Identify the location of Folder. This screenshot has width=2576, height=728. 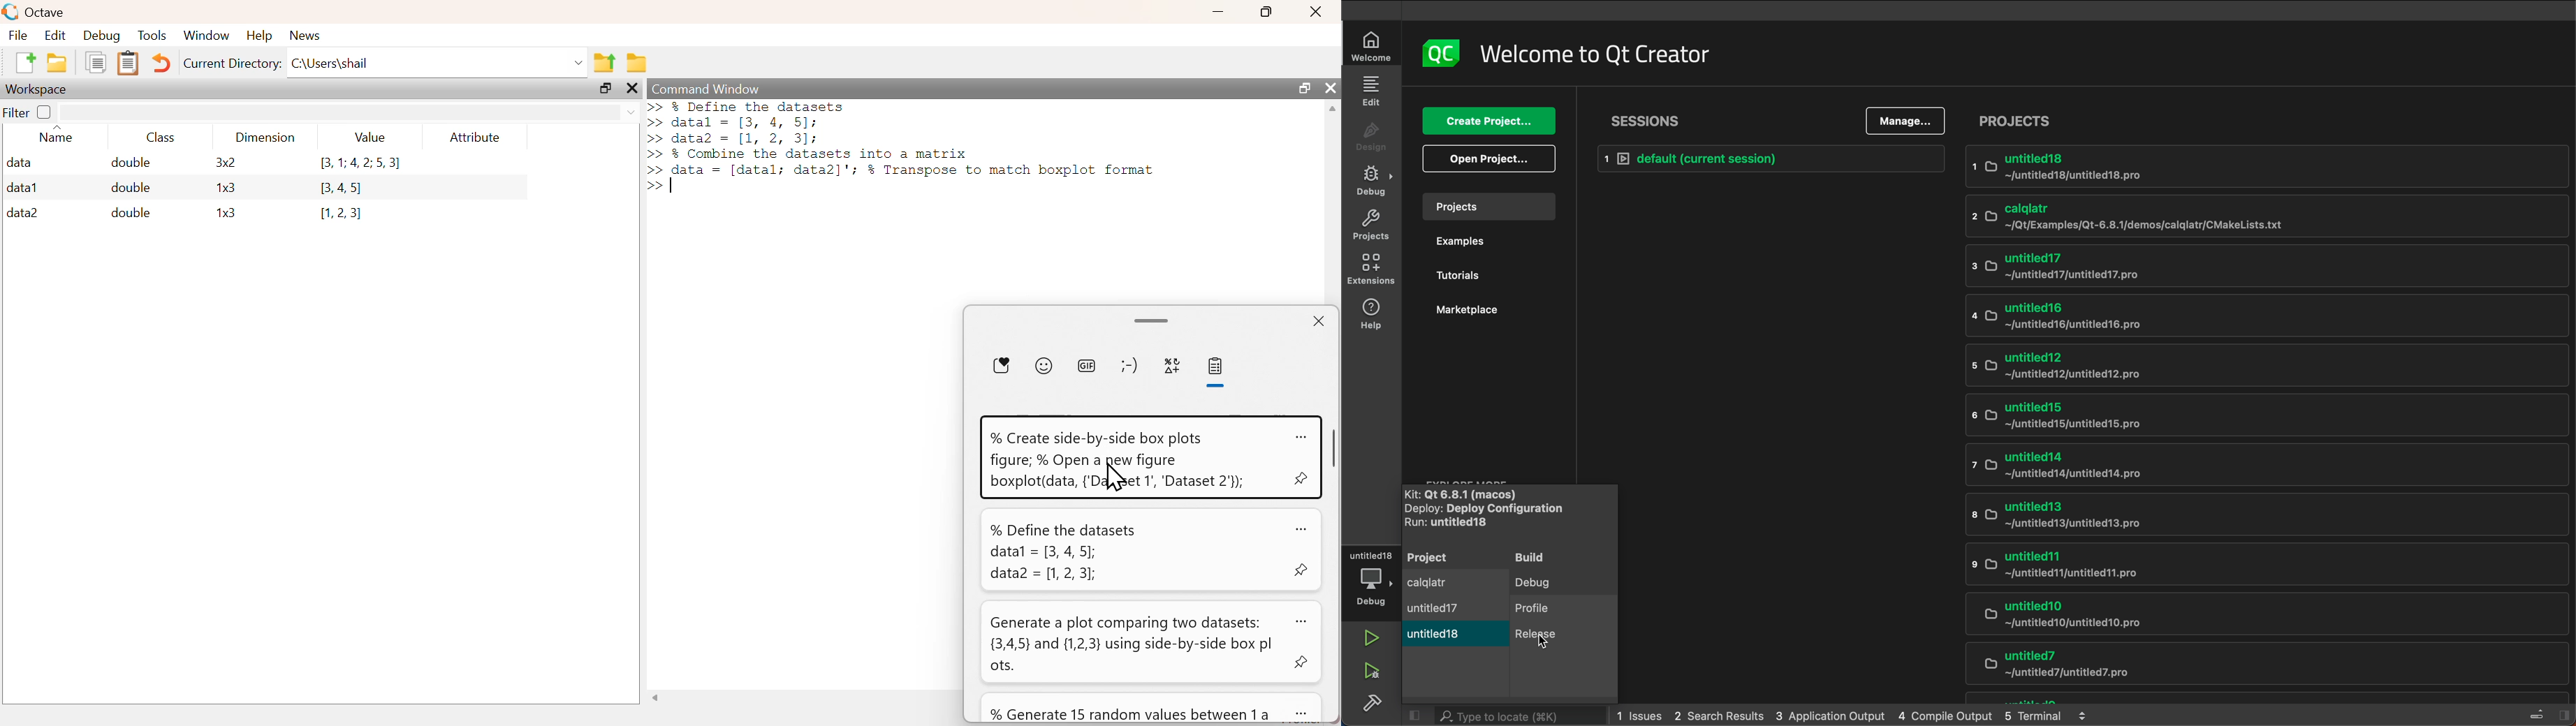
(637, 63).